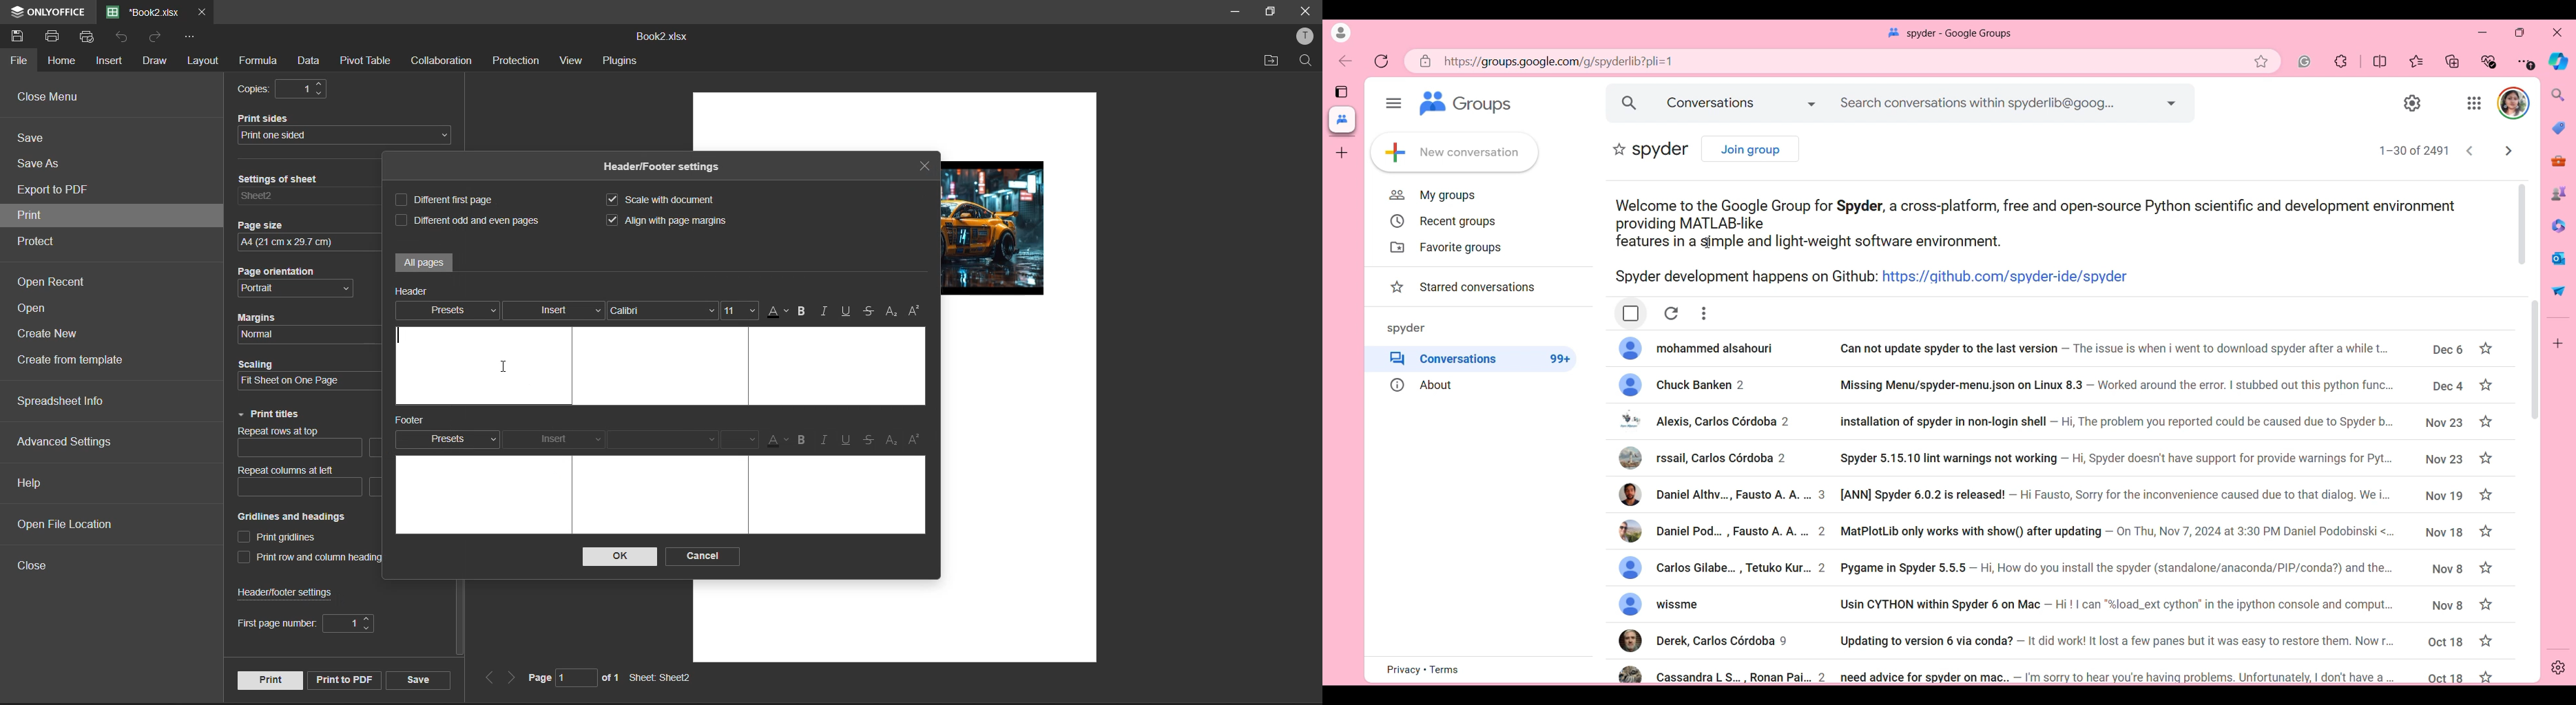  Describe the element at coordinates (869, 441) in the screenshot. I see `strikethrough` at that location.